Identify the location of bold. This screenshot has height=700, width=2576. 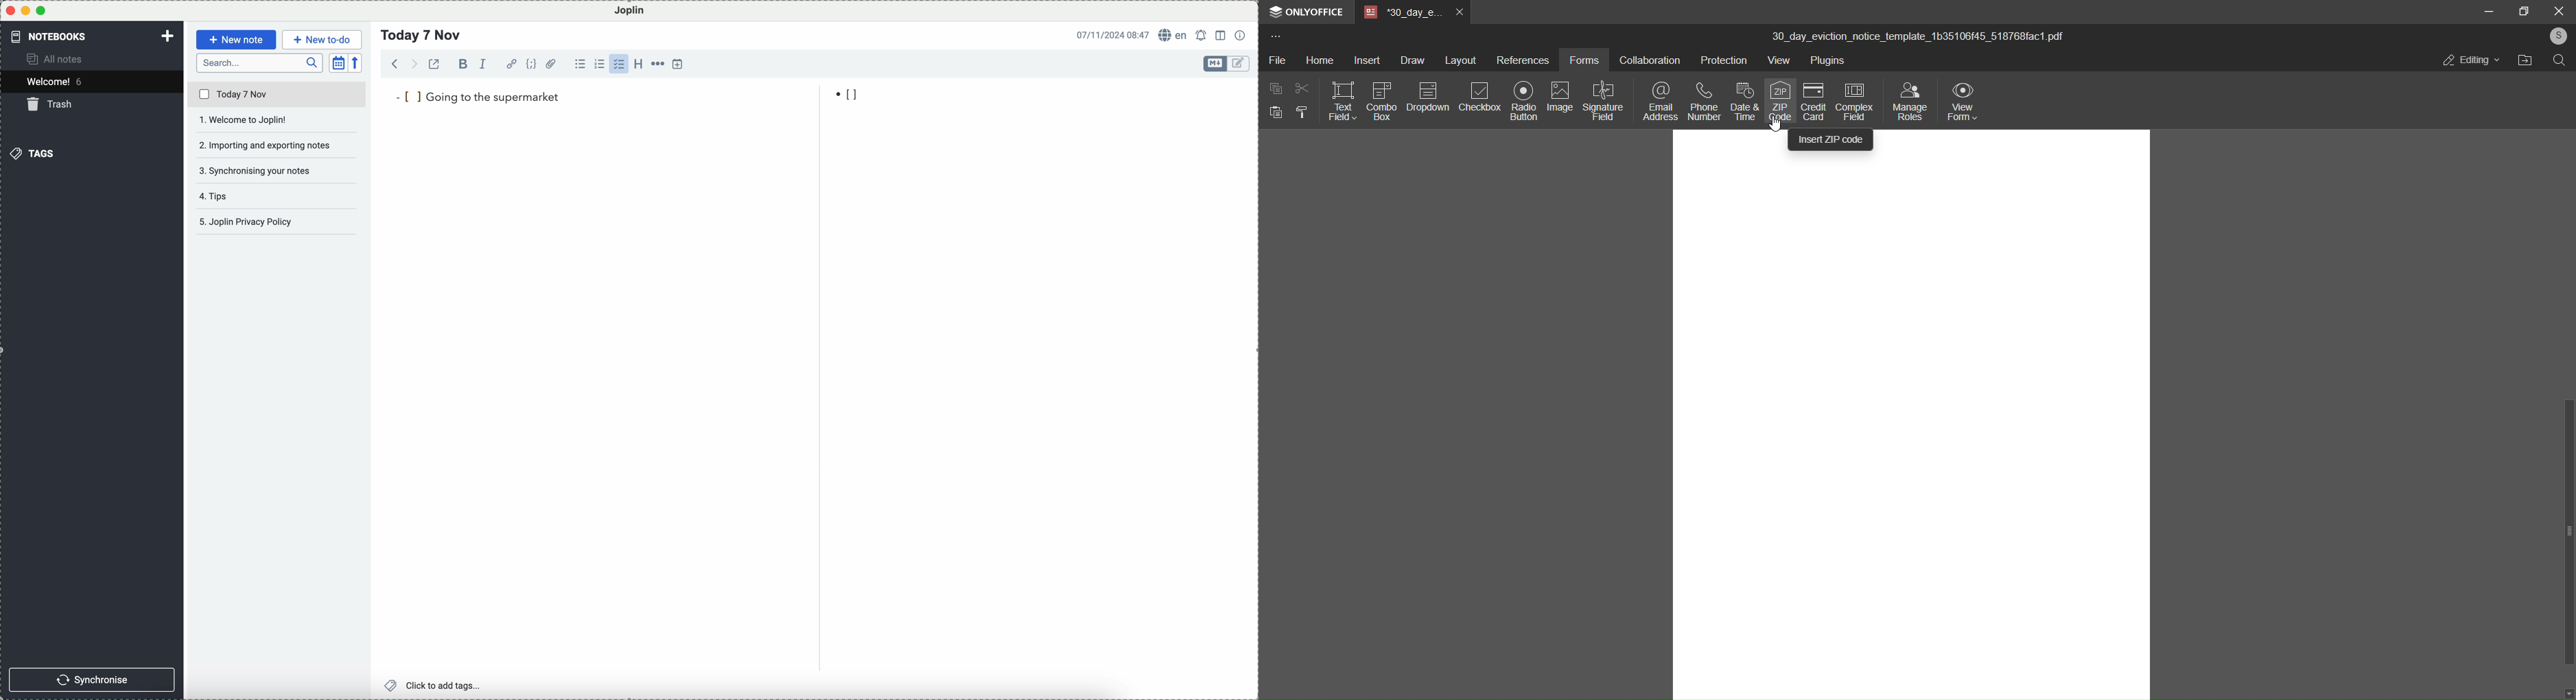
(461, 63).